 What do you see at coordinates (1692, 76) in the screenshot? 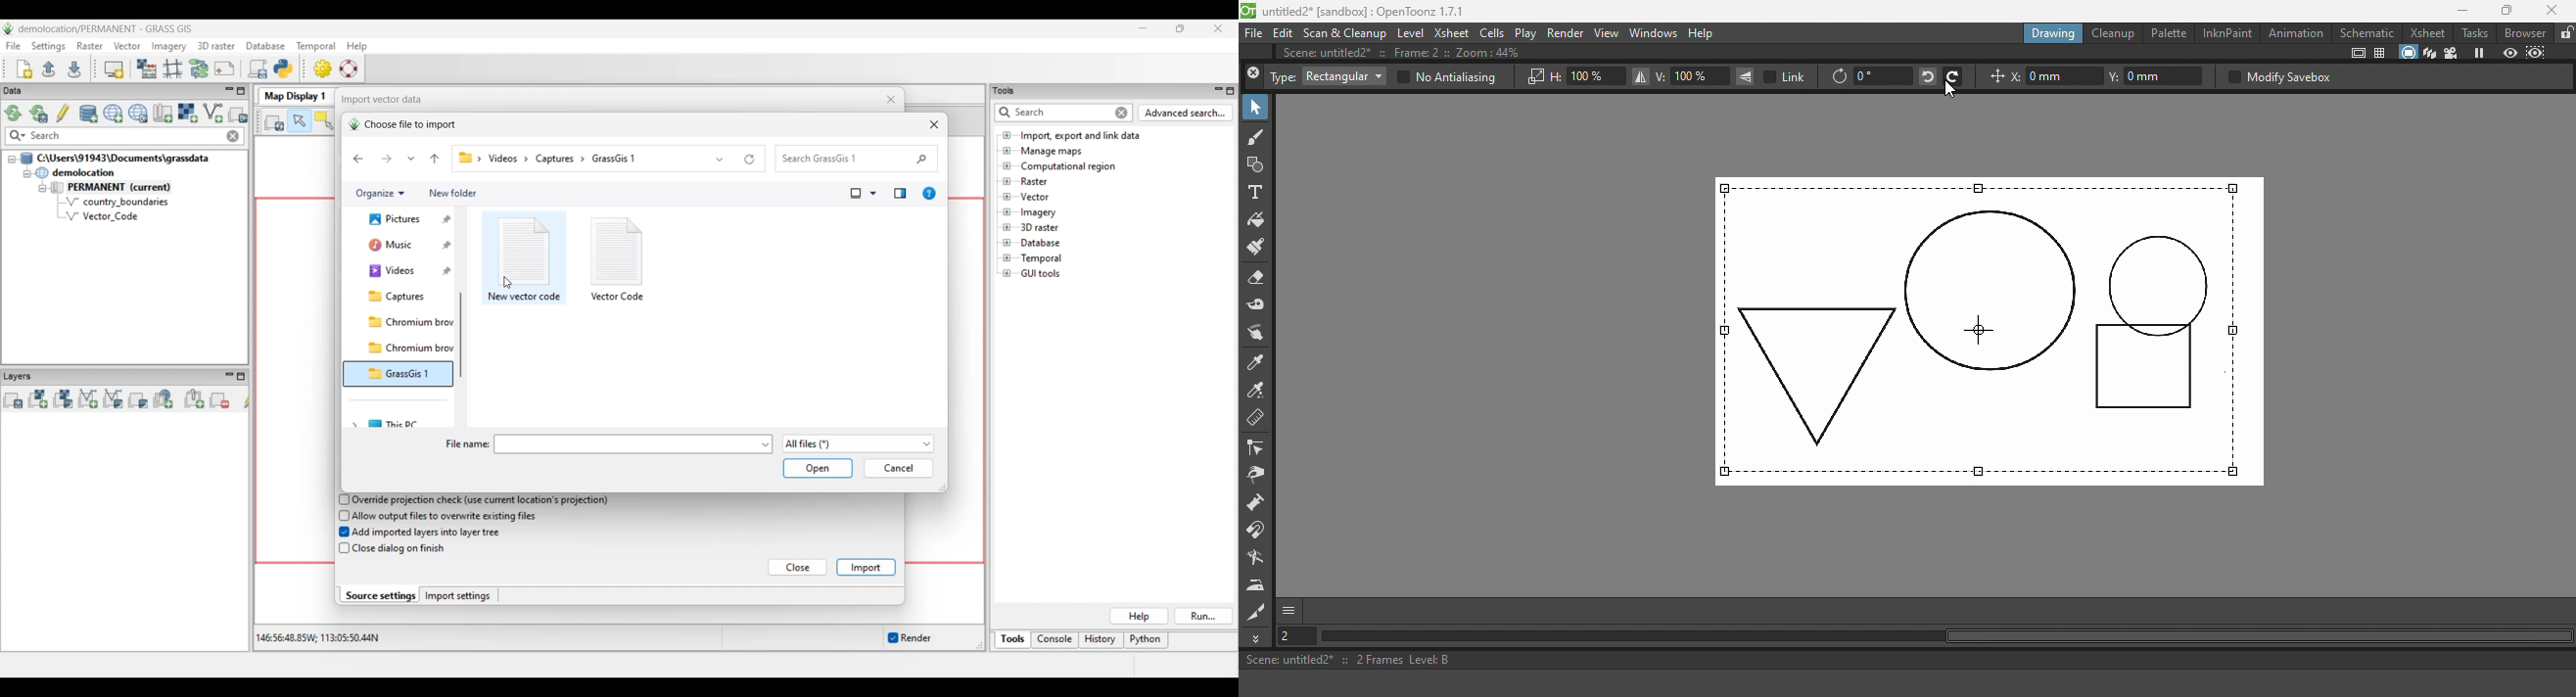
I see `V: 0%` at bounding box center [1692, 76].